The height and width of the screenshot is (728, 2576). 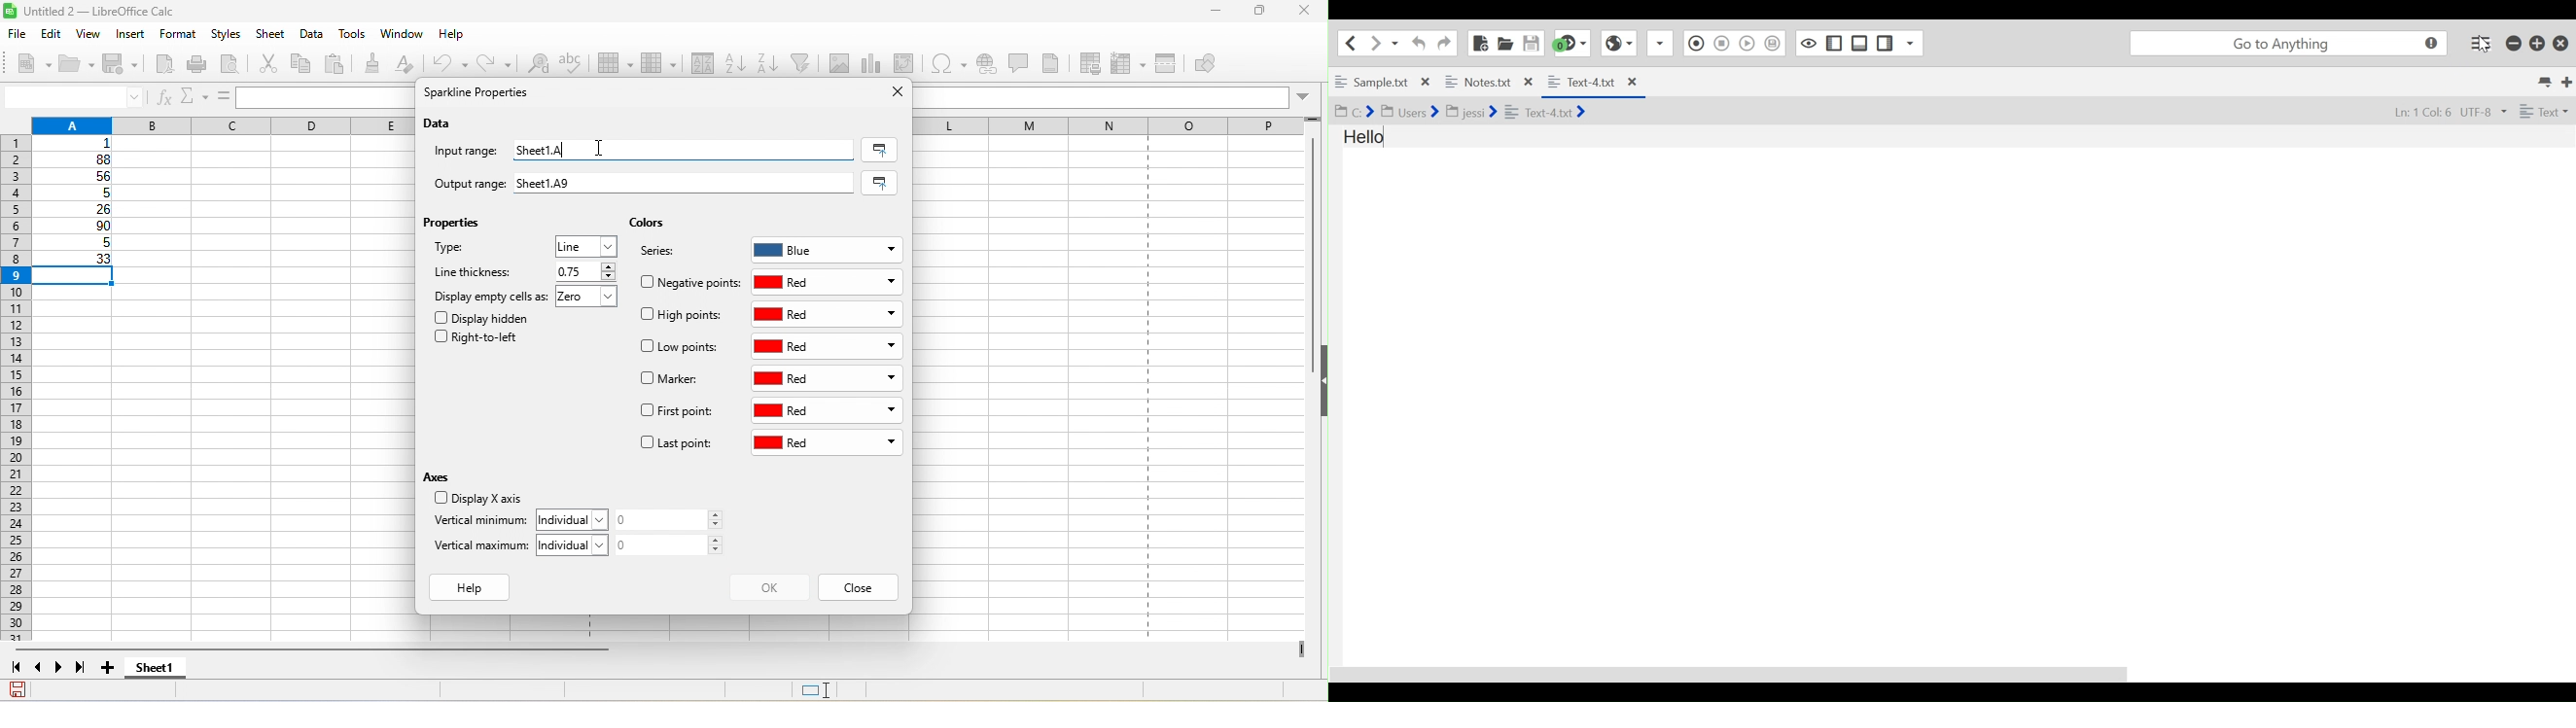 I want to click on 0, so click(x=675, y=520).